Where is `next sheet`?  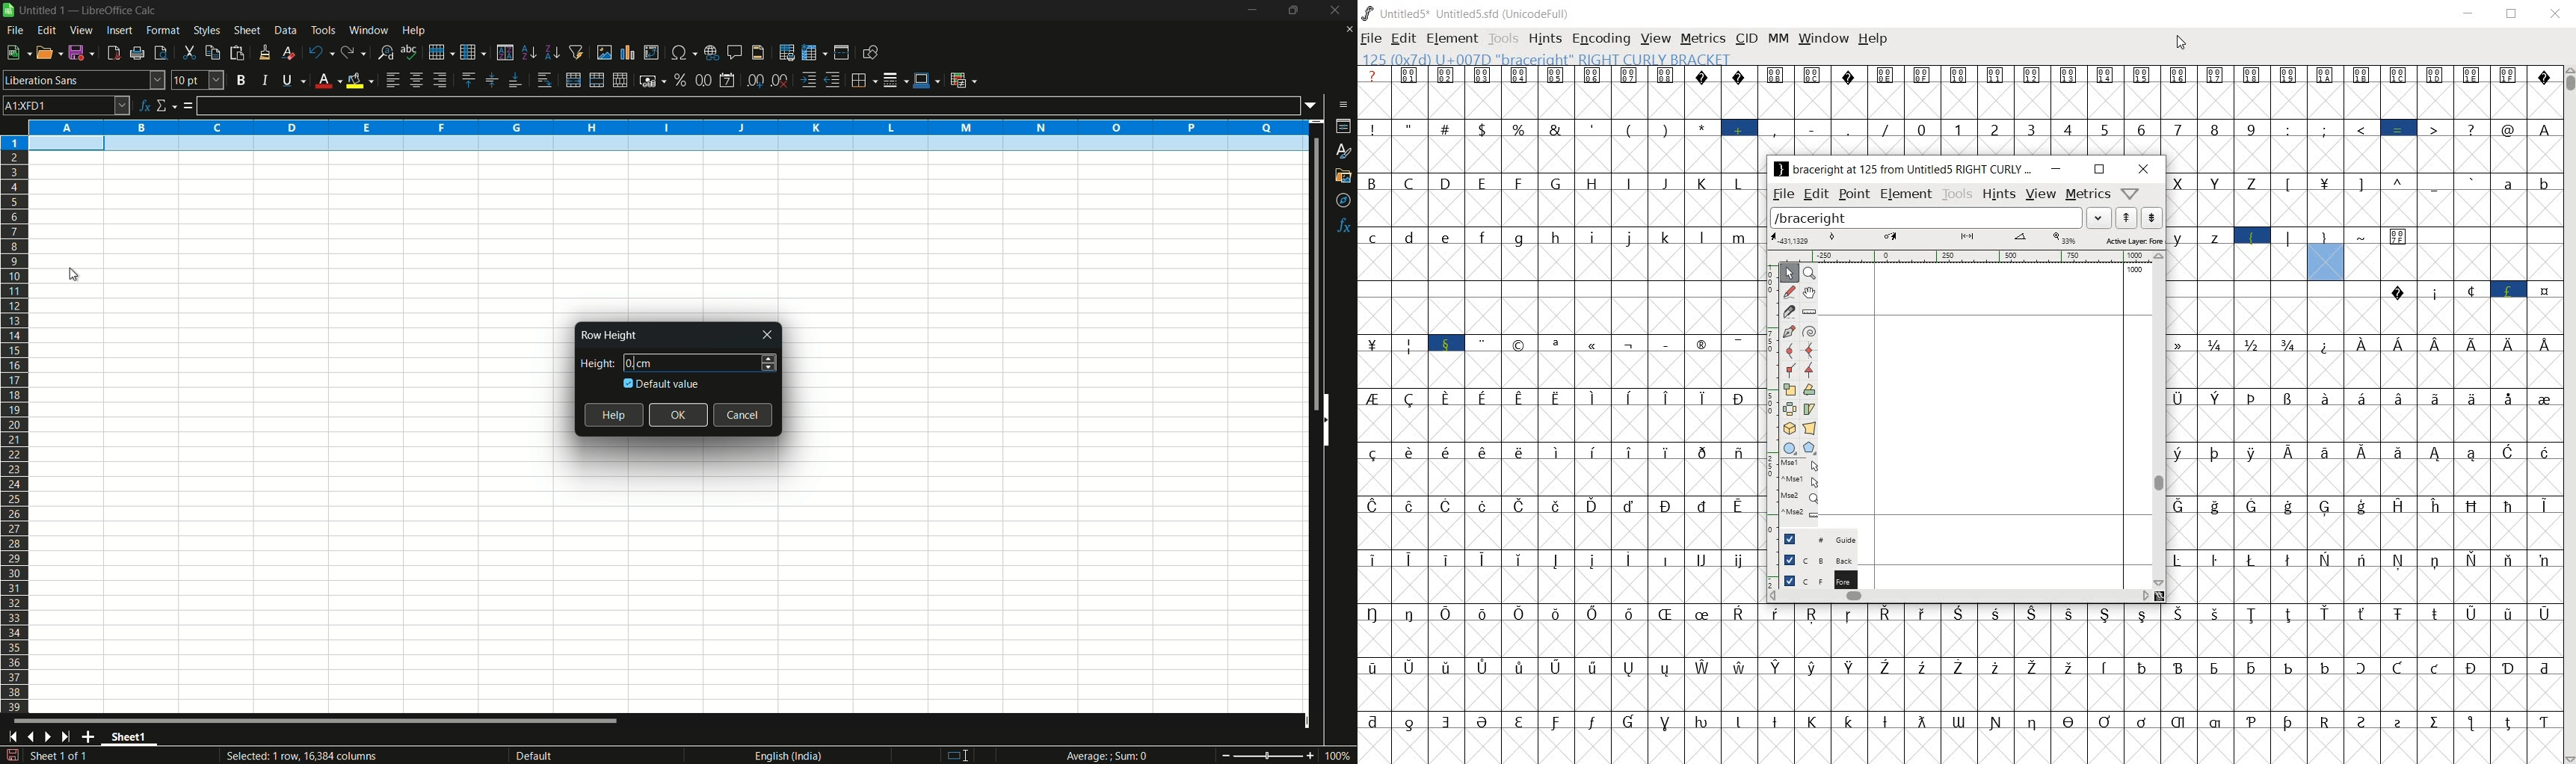
next sheet is located at coordinates (51, 736).